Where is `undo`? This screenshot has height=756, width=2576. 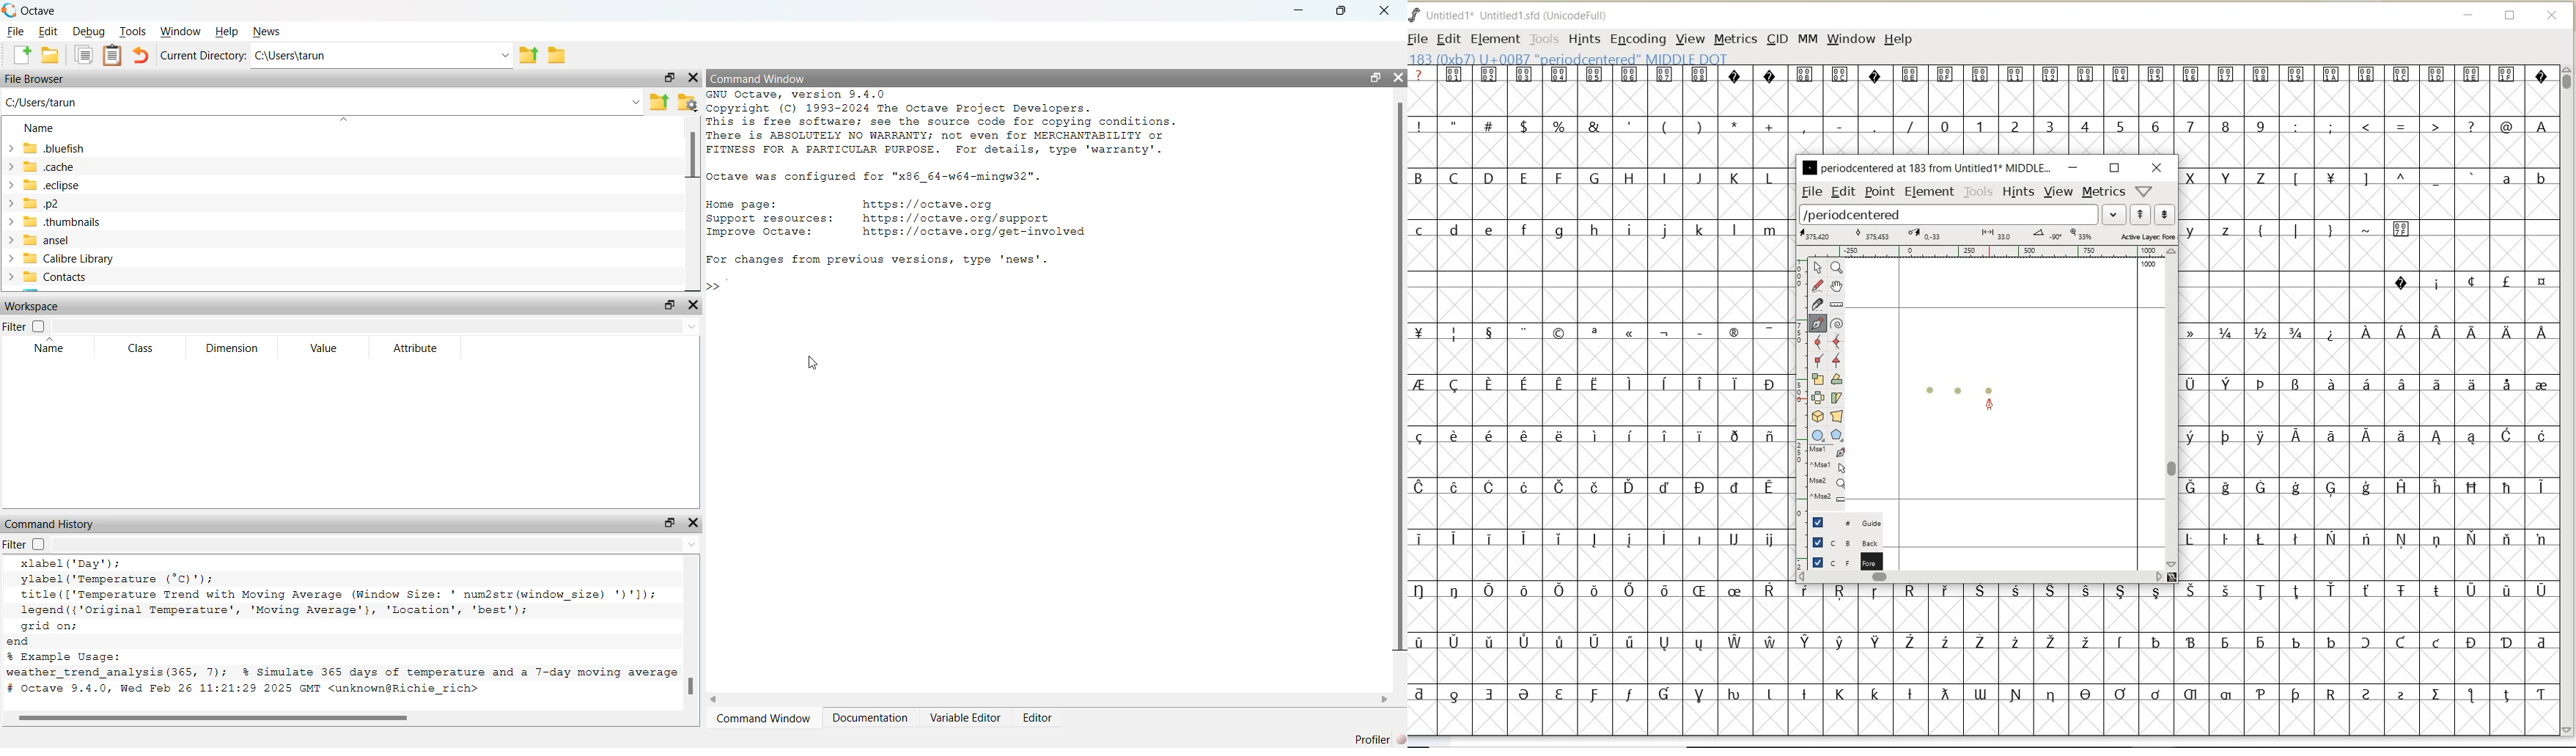
undo is located at coordinates (140, 57).